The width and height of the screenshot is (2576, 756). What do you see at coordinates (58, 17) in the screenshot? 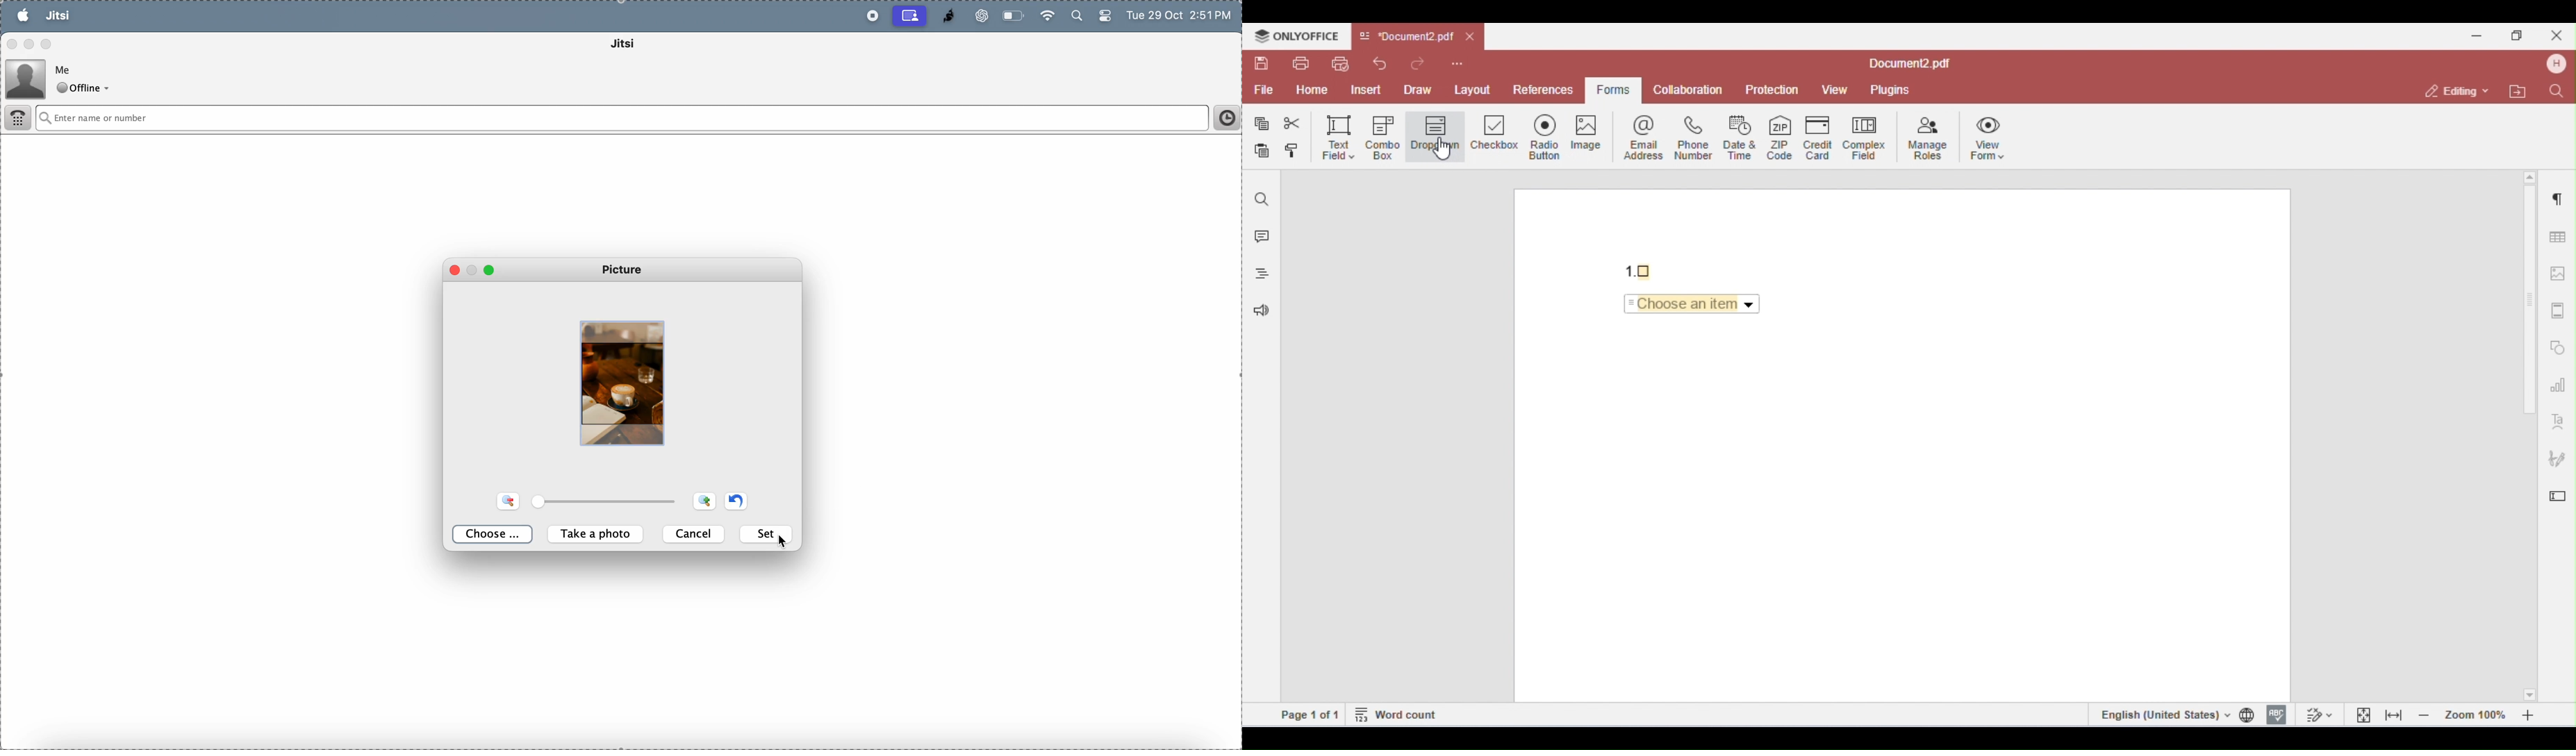
I see `jitsi menu` at bounding box center [58, 17].